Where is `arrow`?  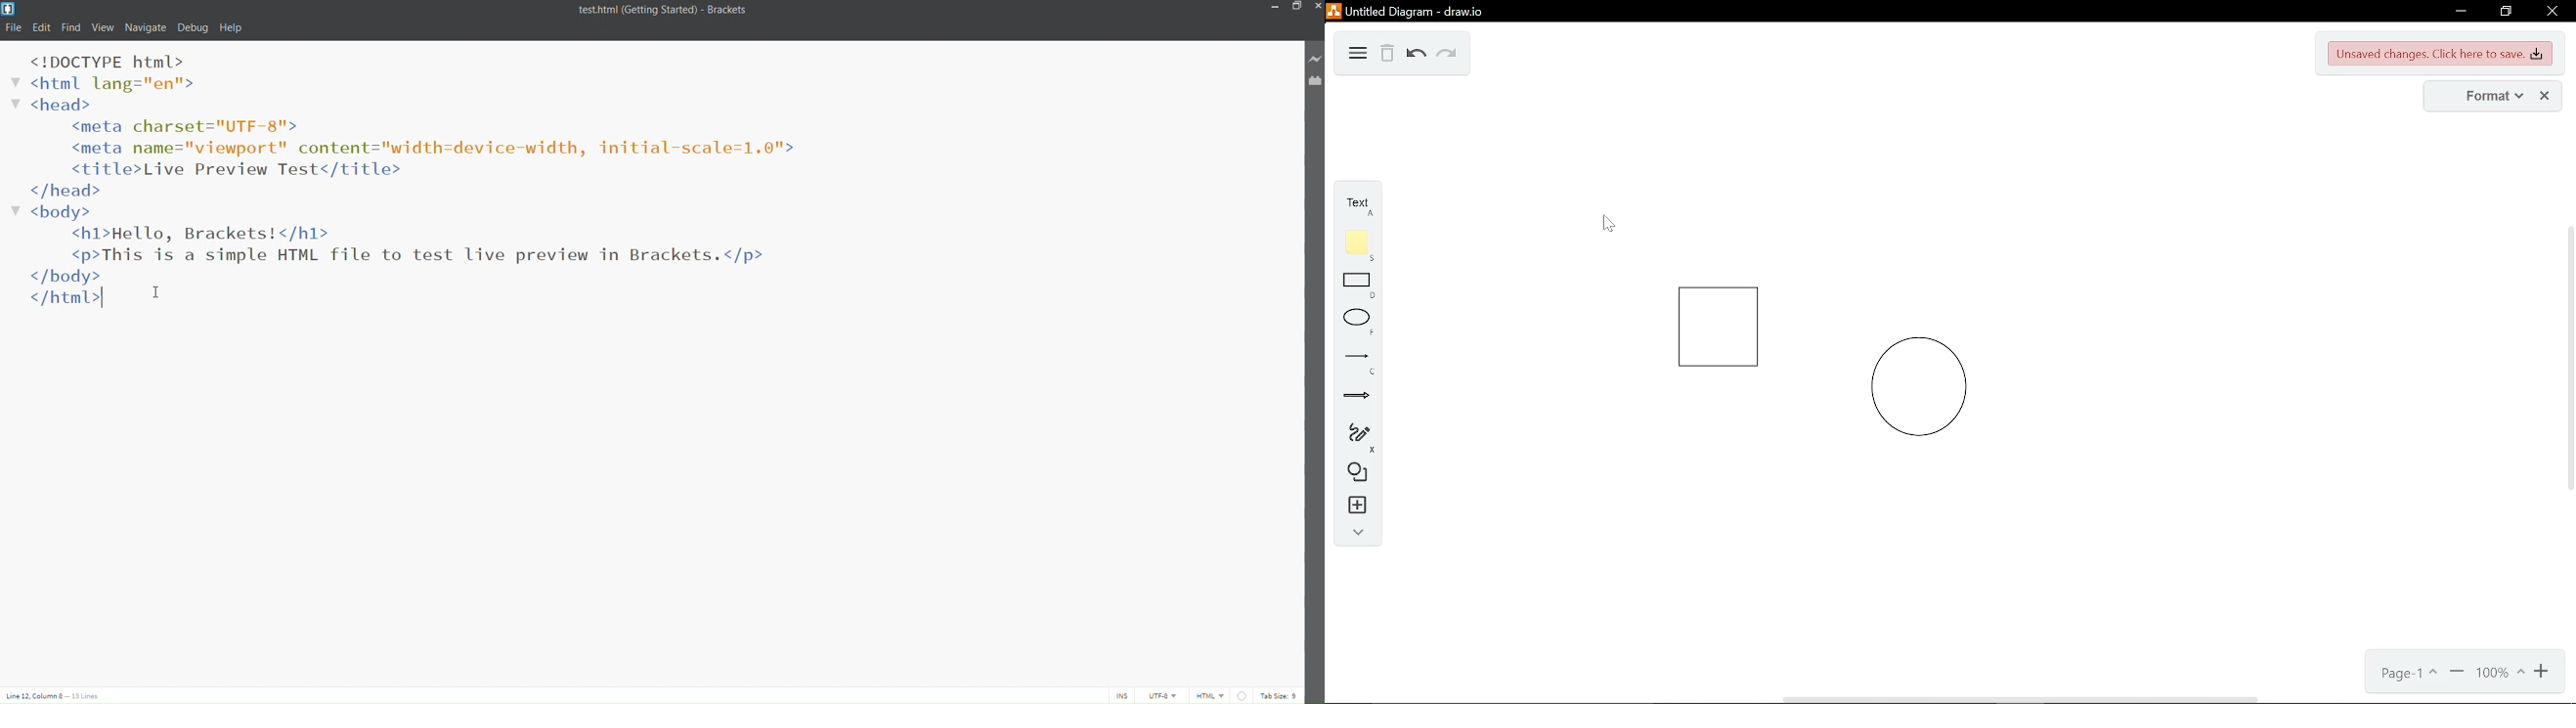
arrow is located at coordinates (1354, 396).